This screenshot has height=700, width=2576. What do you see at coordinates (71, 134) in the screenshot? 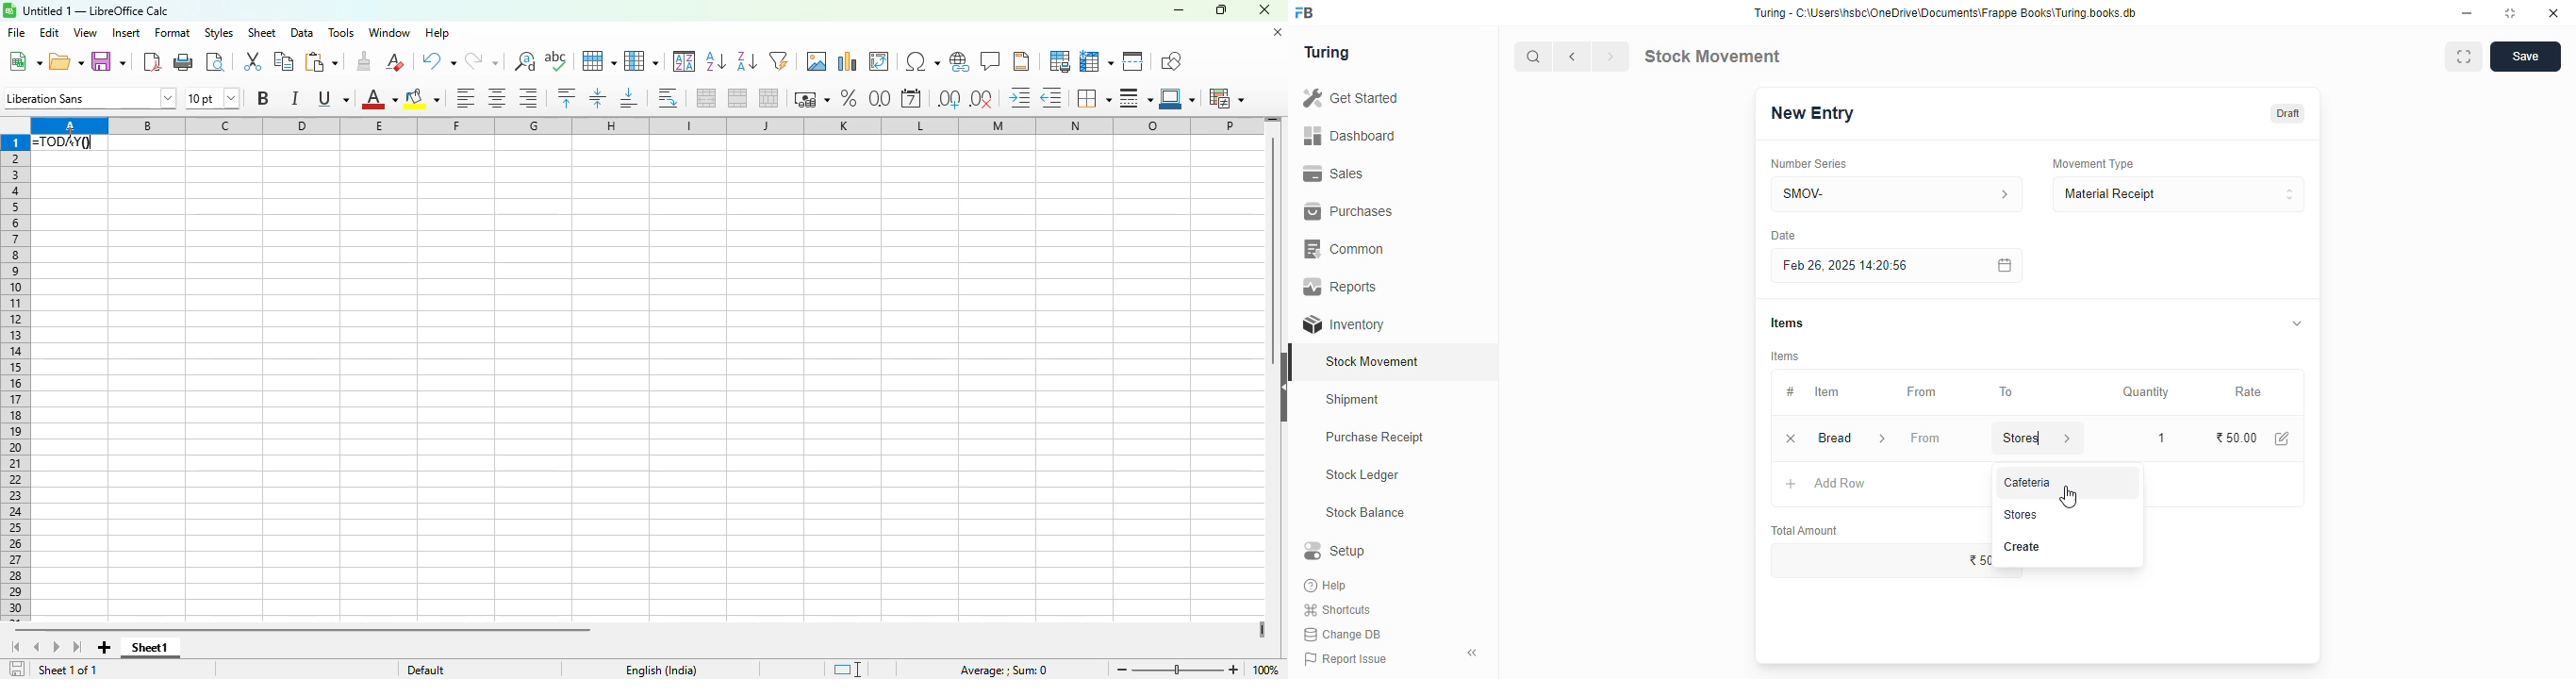
I see `cursor` at bounding box center [71, 134].